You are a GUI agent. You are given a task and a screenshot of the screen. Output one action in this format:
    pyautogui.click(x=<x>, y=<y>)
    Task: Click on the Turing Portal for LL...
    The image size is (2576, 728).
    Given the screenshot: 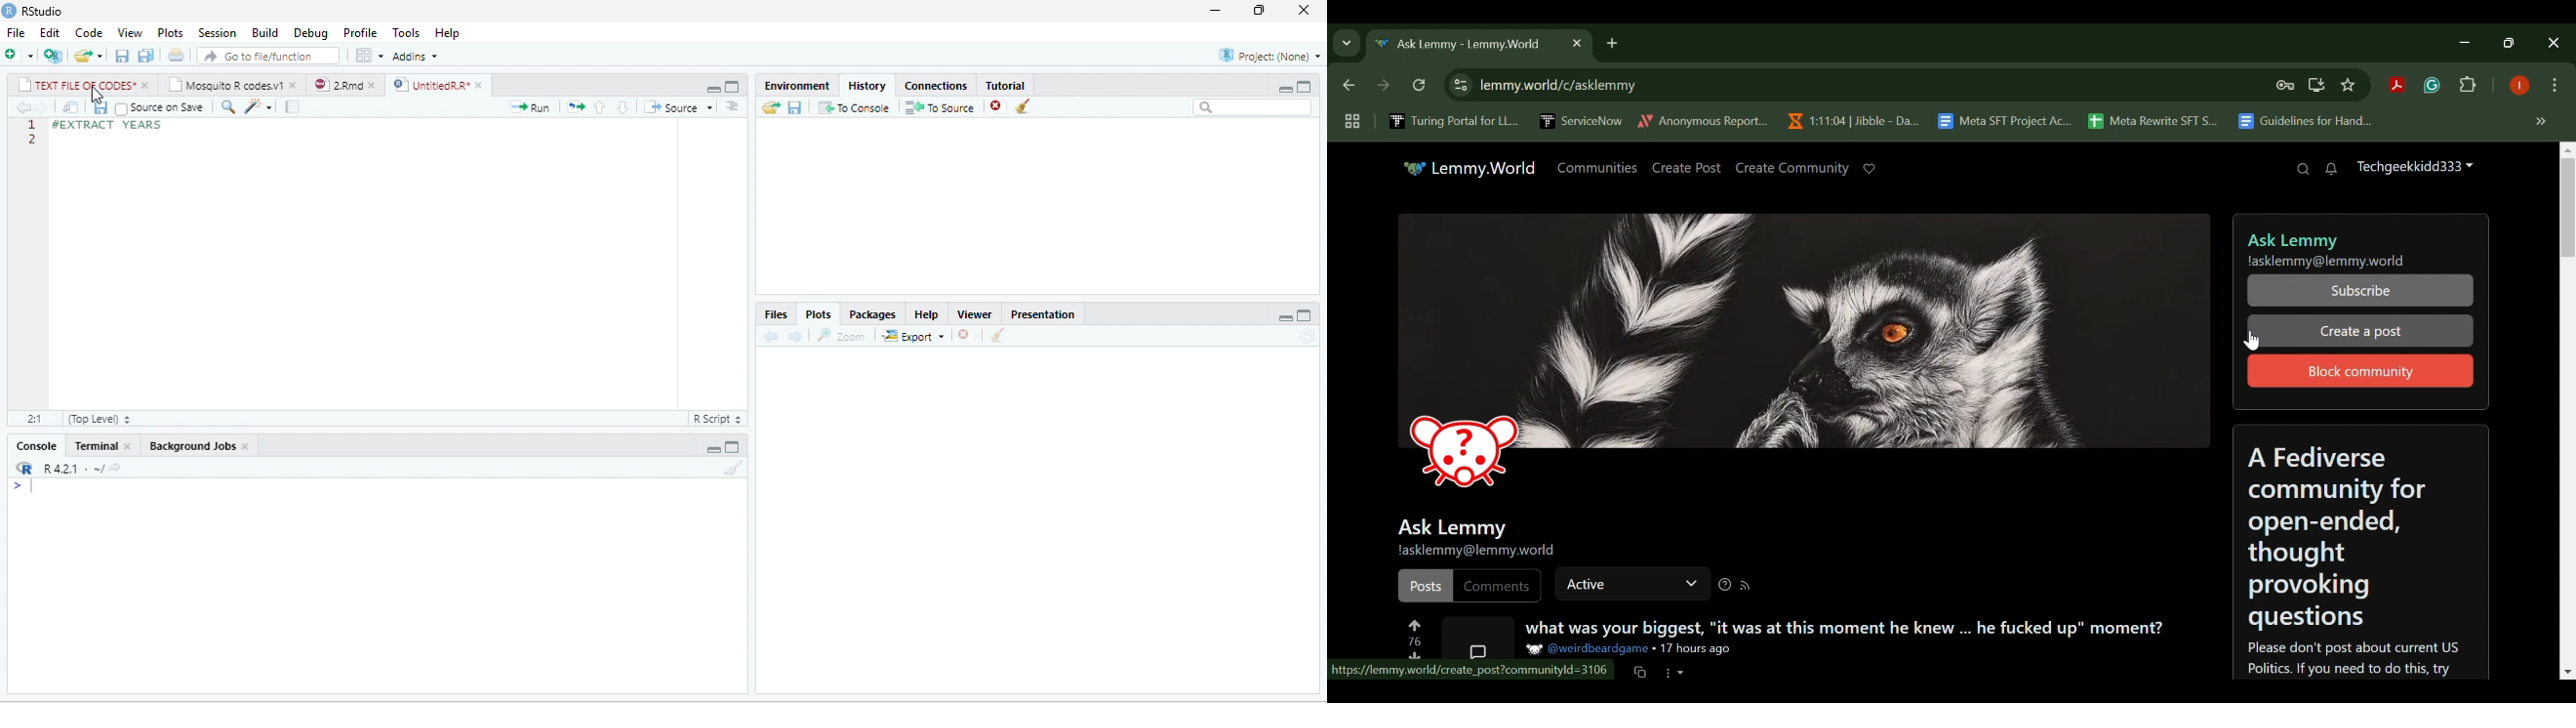 What is the action you would take?
    pyautogui.click(x=1454, y=123)
    